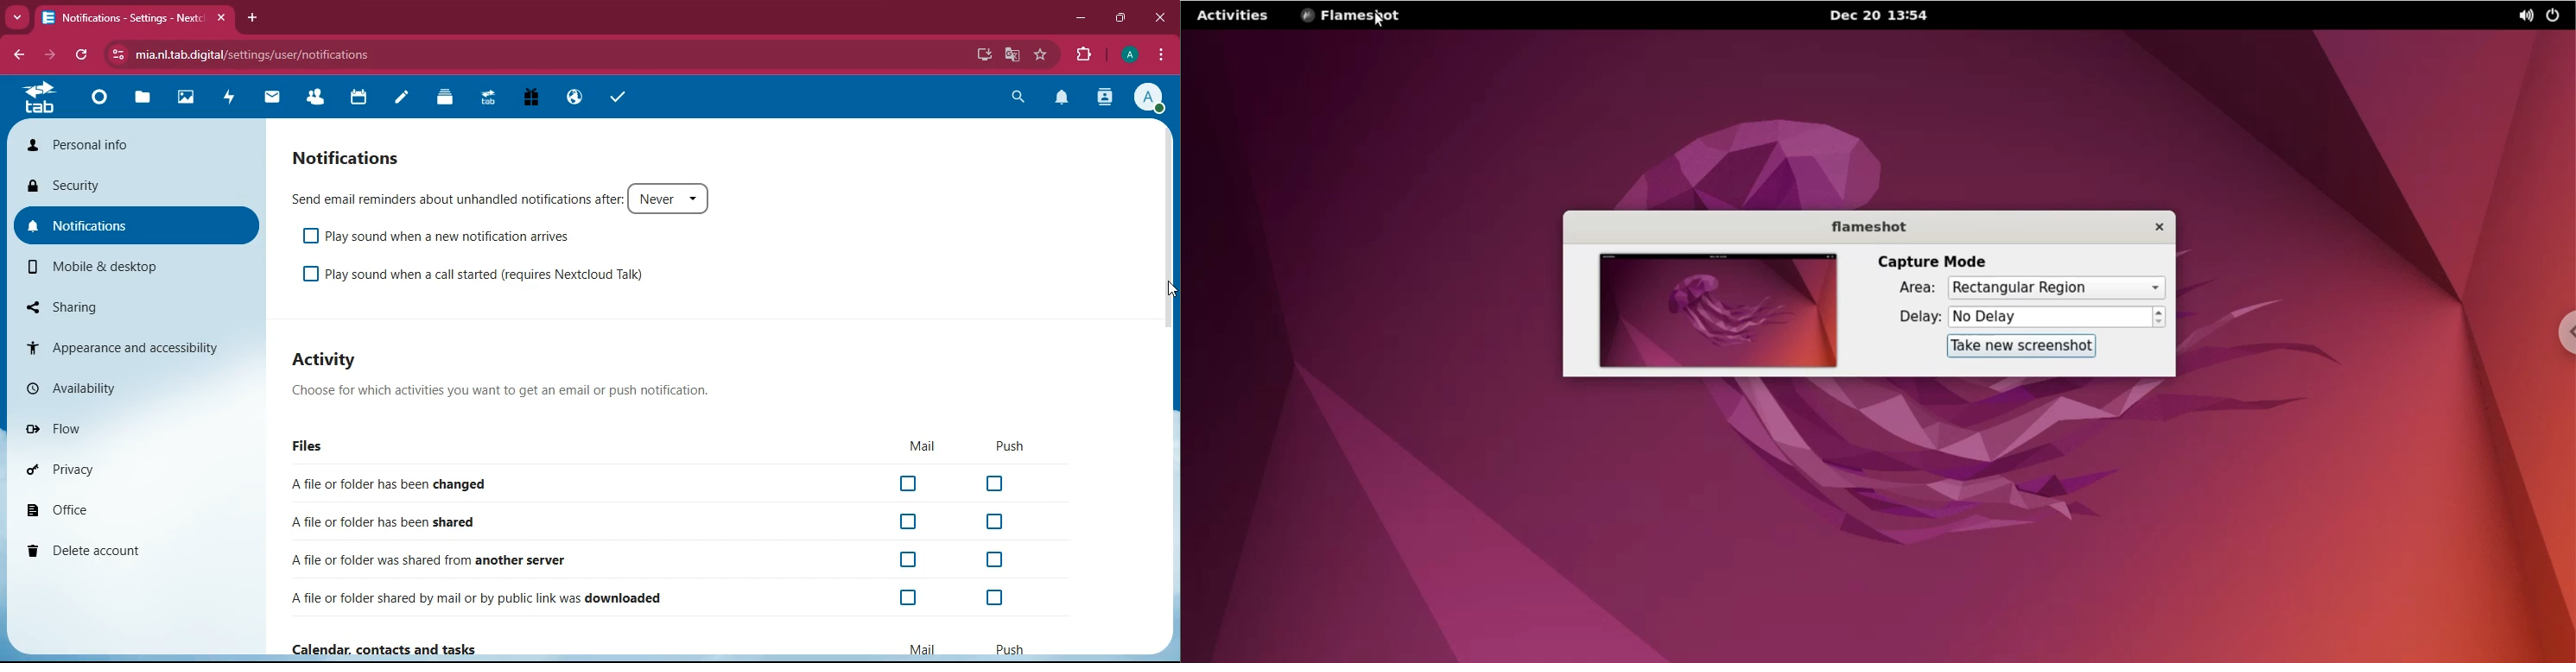 Image resolution: width=2576 pixels, height=672 pixels. What do you see at coordinates (81, 55) in the screenshot?
I see `refresh` at bounding box center [81, 55].